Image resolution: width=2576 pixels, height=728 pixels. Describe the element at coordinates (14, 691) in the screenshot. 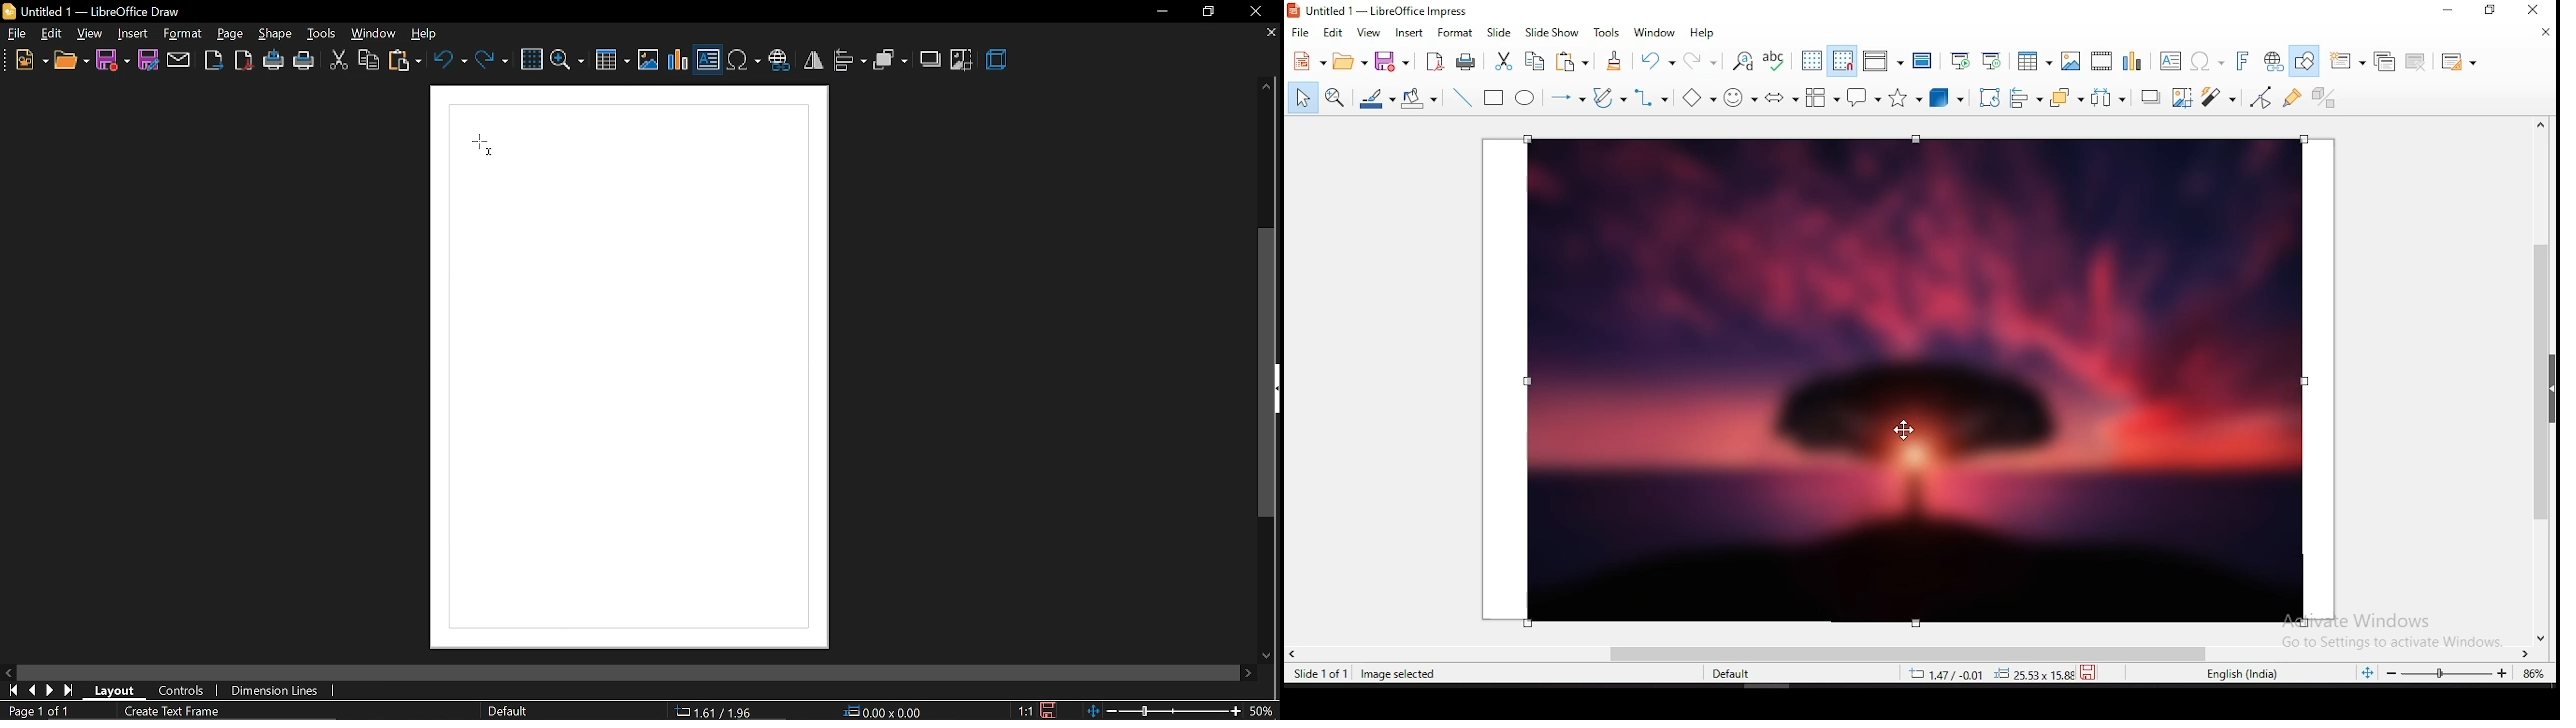

I see `go to first page` at that location.